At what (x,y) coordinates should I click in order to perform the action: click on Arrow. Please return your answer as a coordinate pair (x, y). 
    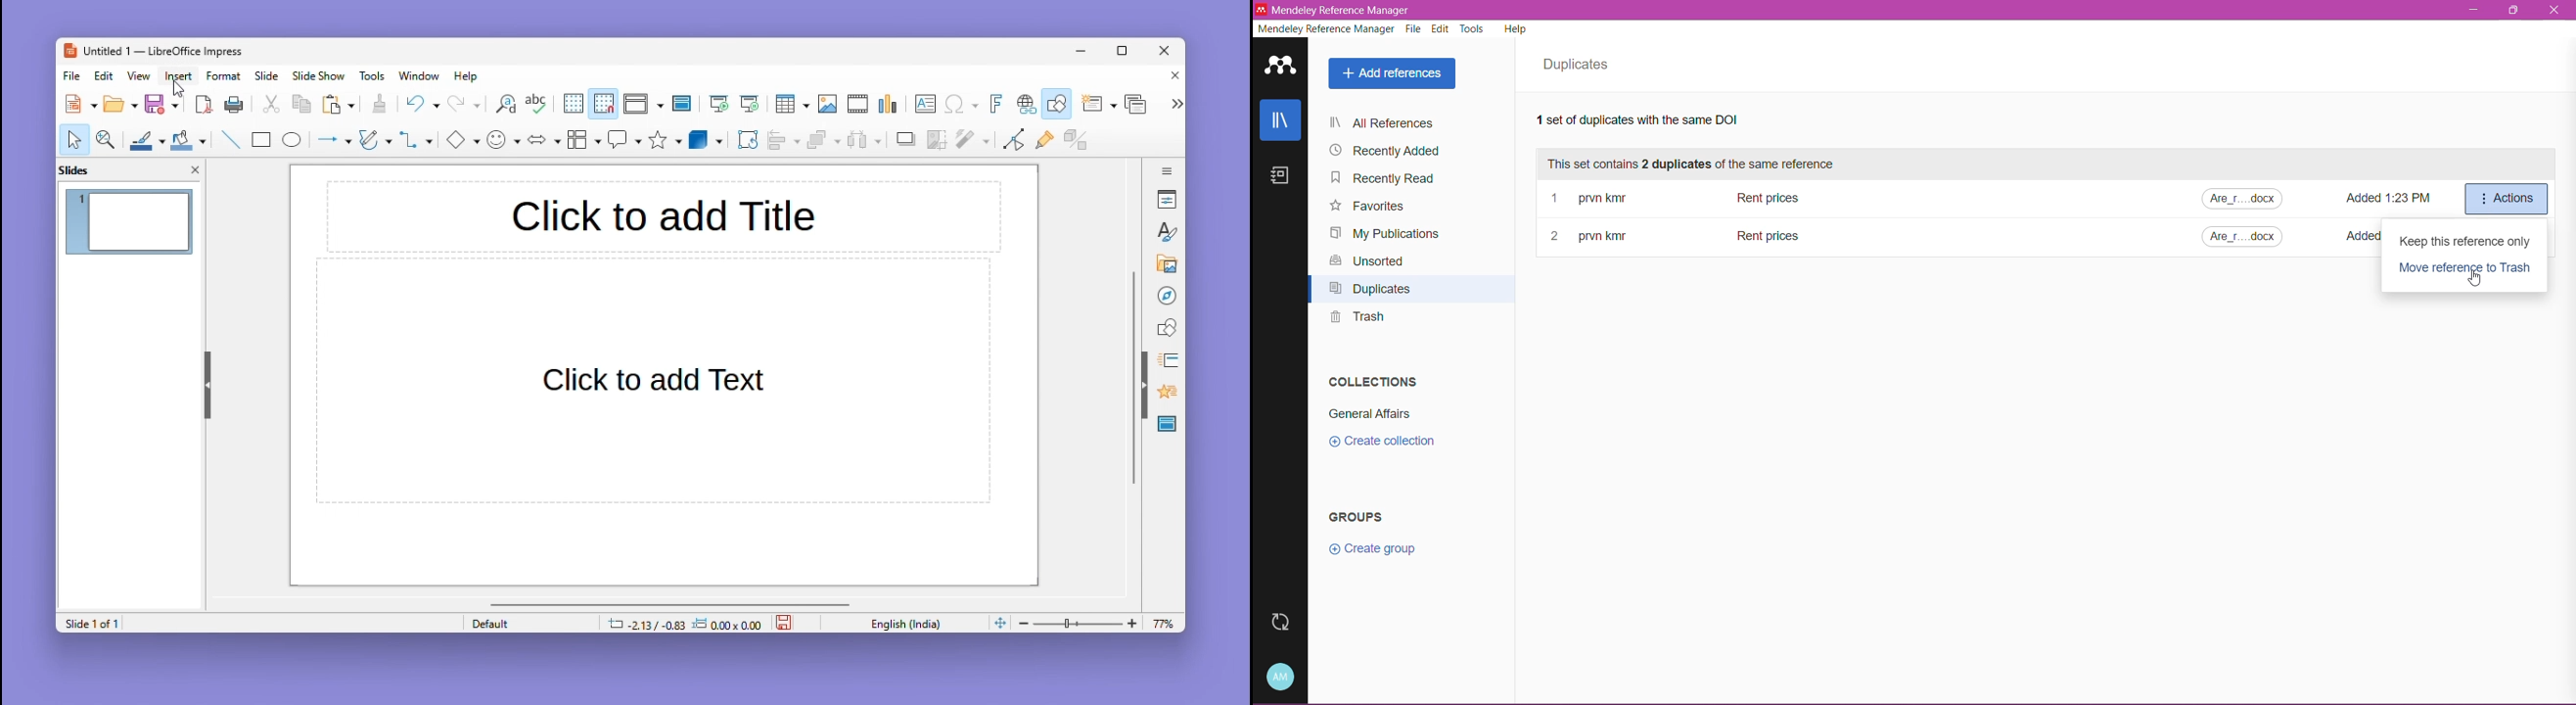
    Looking at the image, I should click on (332, 140).